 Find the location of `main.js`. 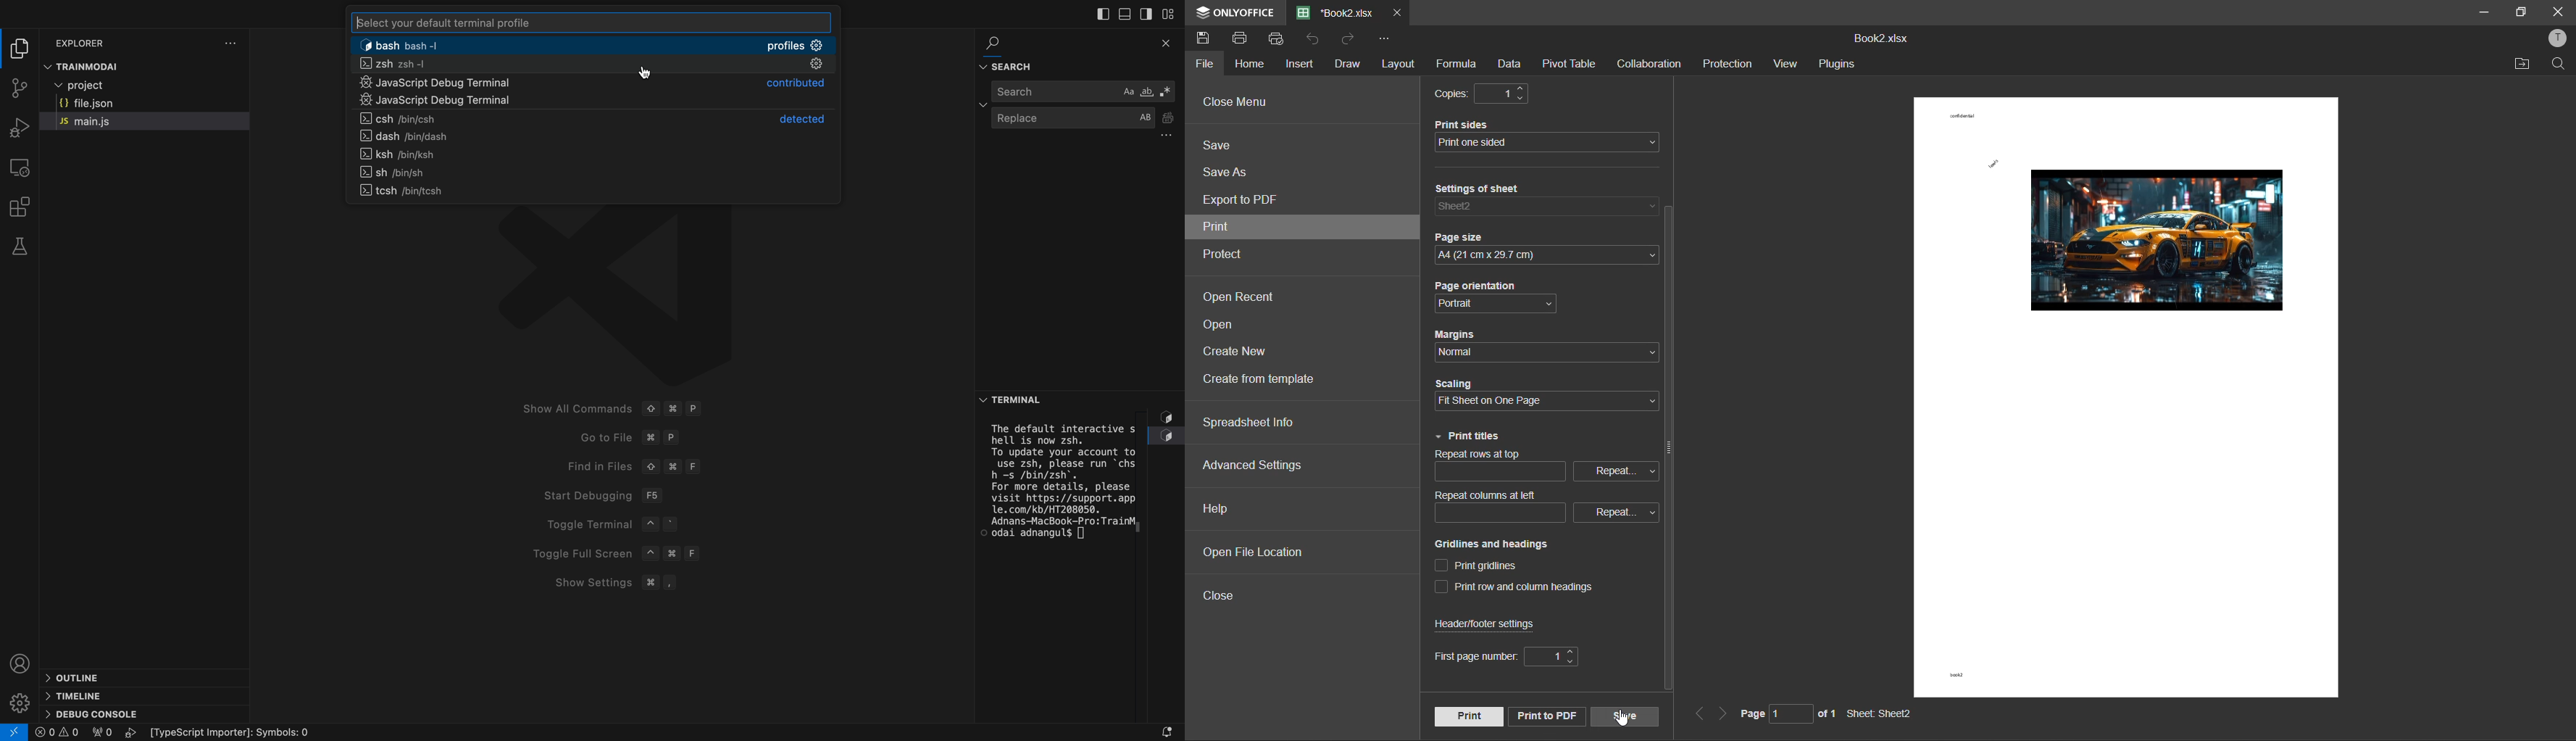

main.js is located at coordinates (108, 121).